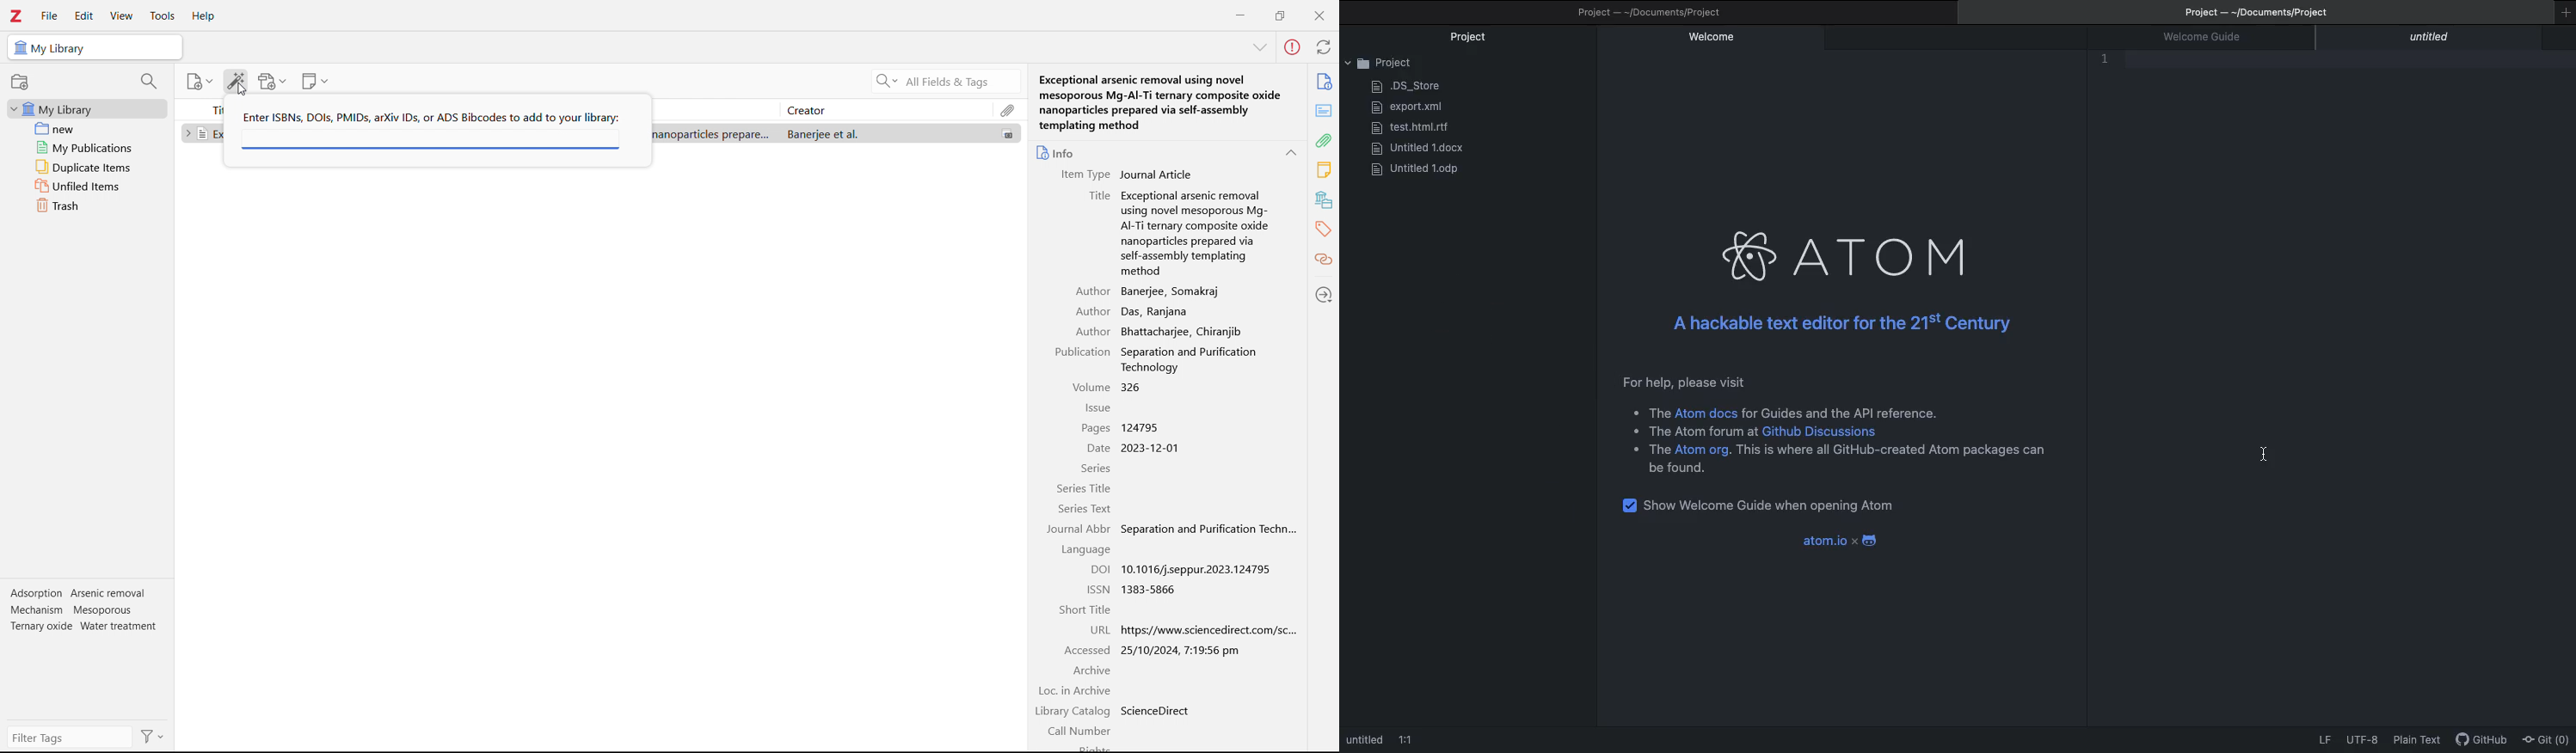  What do you see at coordinates (88, 167) in the screenshot?
I see `duplicate items` at bounding box center [88, 167].